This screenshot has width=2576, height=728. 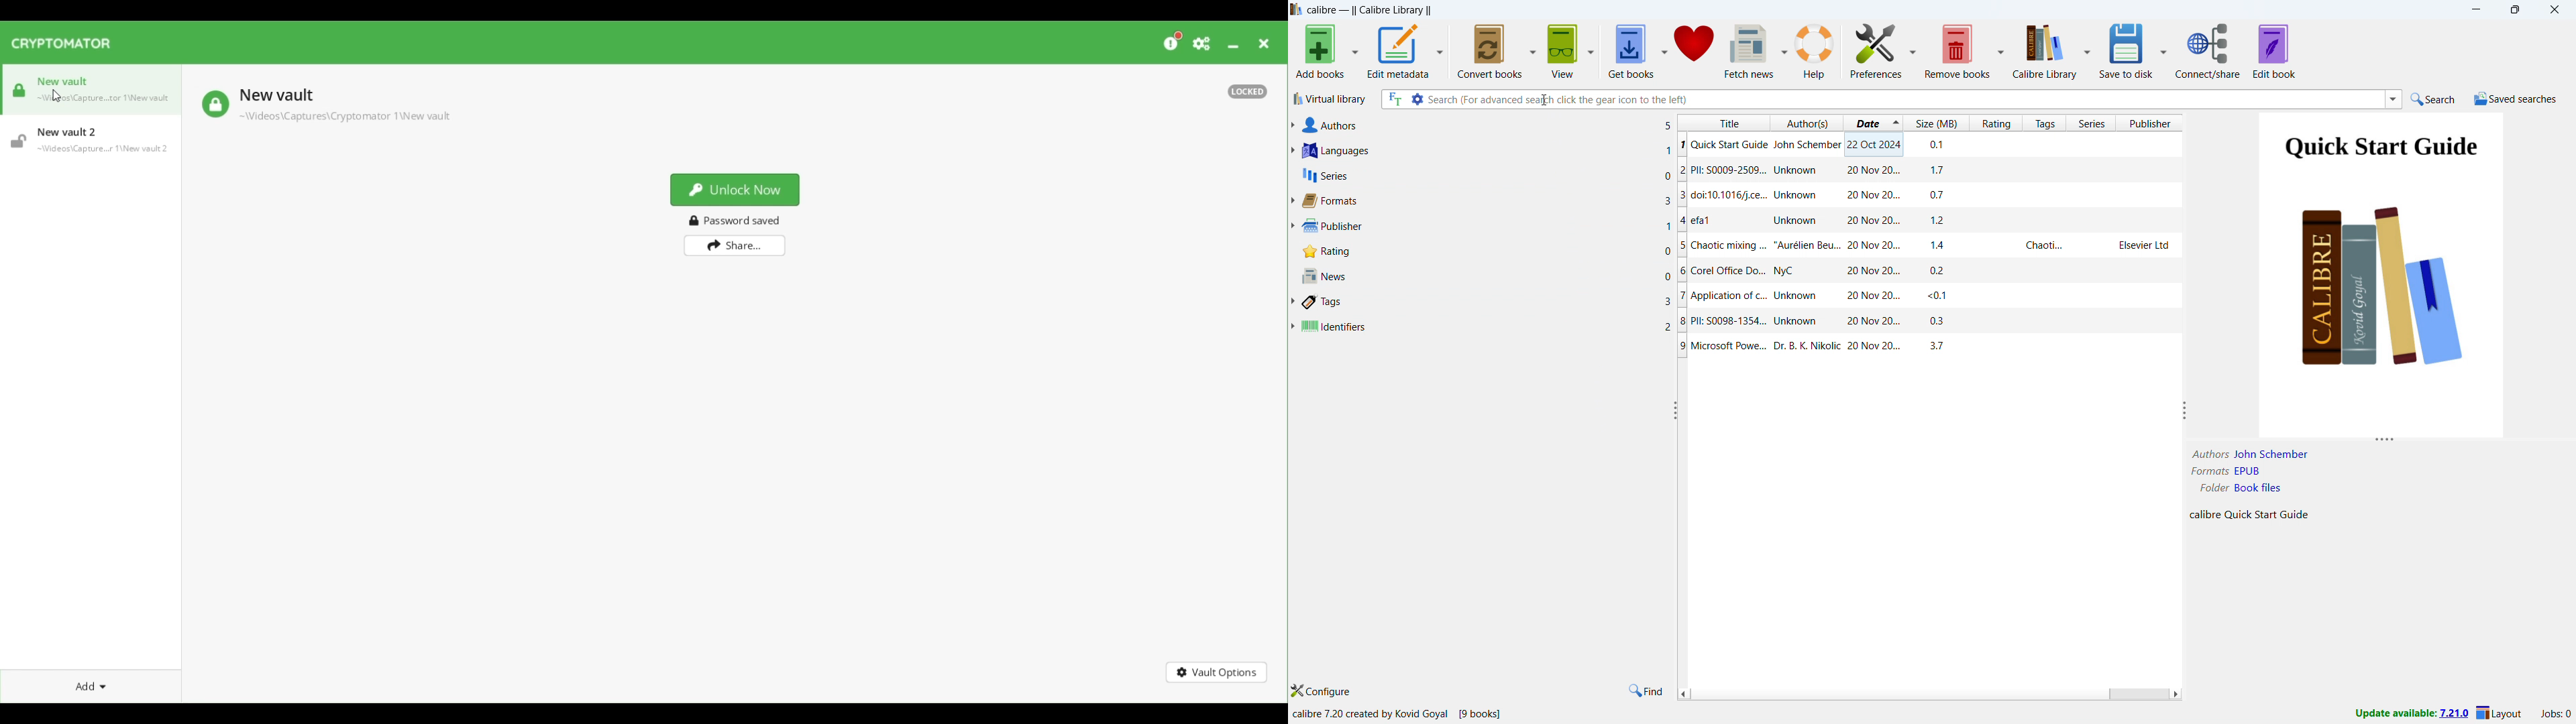 I want to click on fetch news, so click(x=1750, y=50).